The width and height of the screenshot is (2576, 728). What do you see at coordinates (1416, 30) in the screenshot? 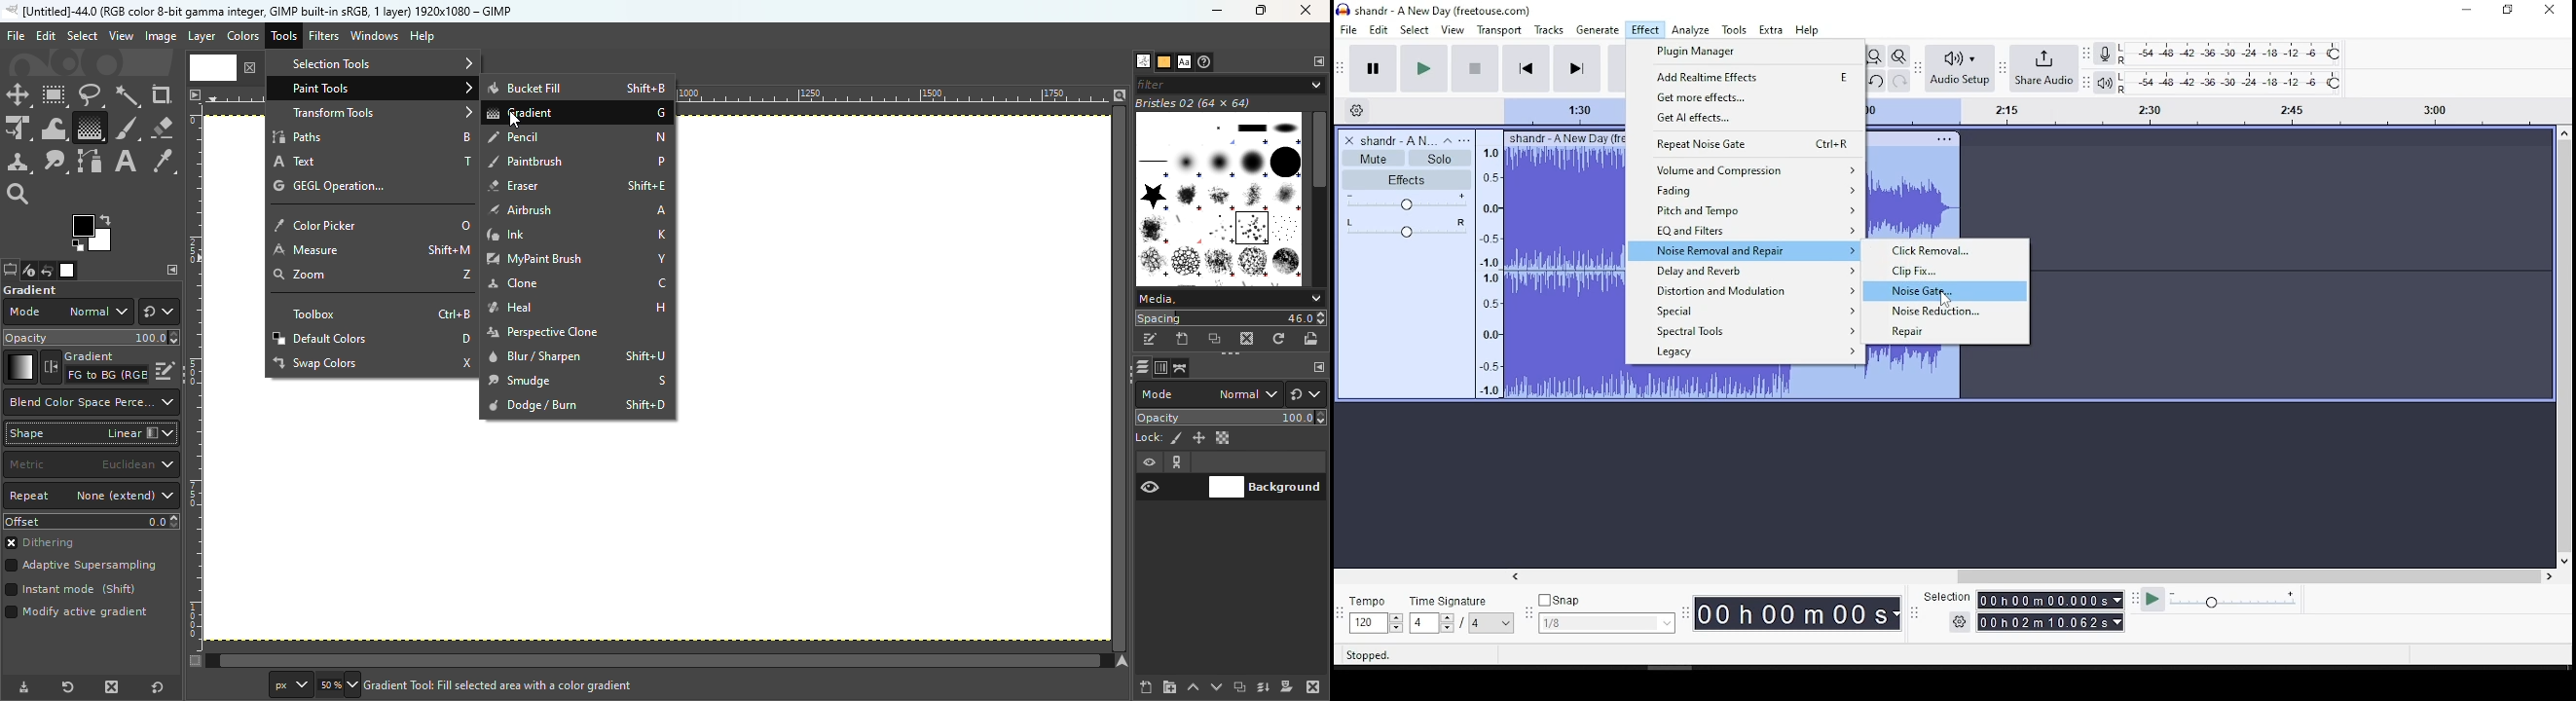
I see `select` at bounding box center [1416, 30].